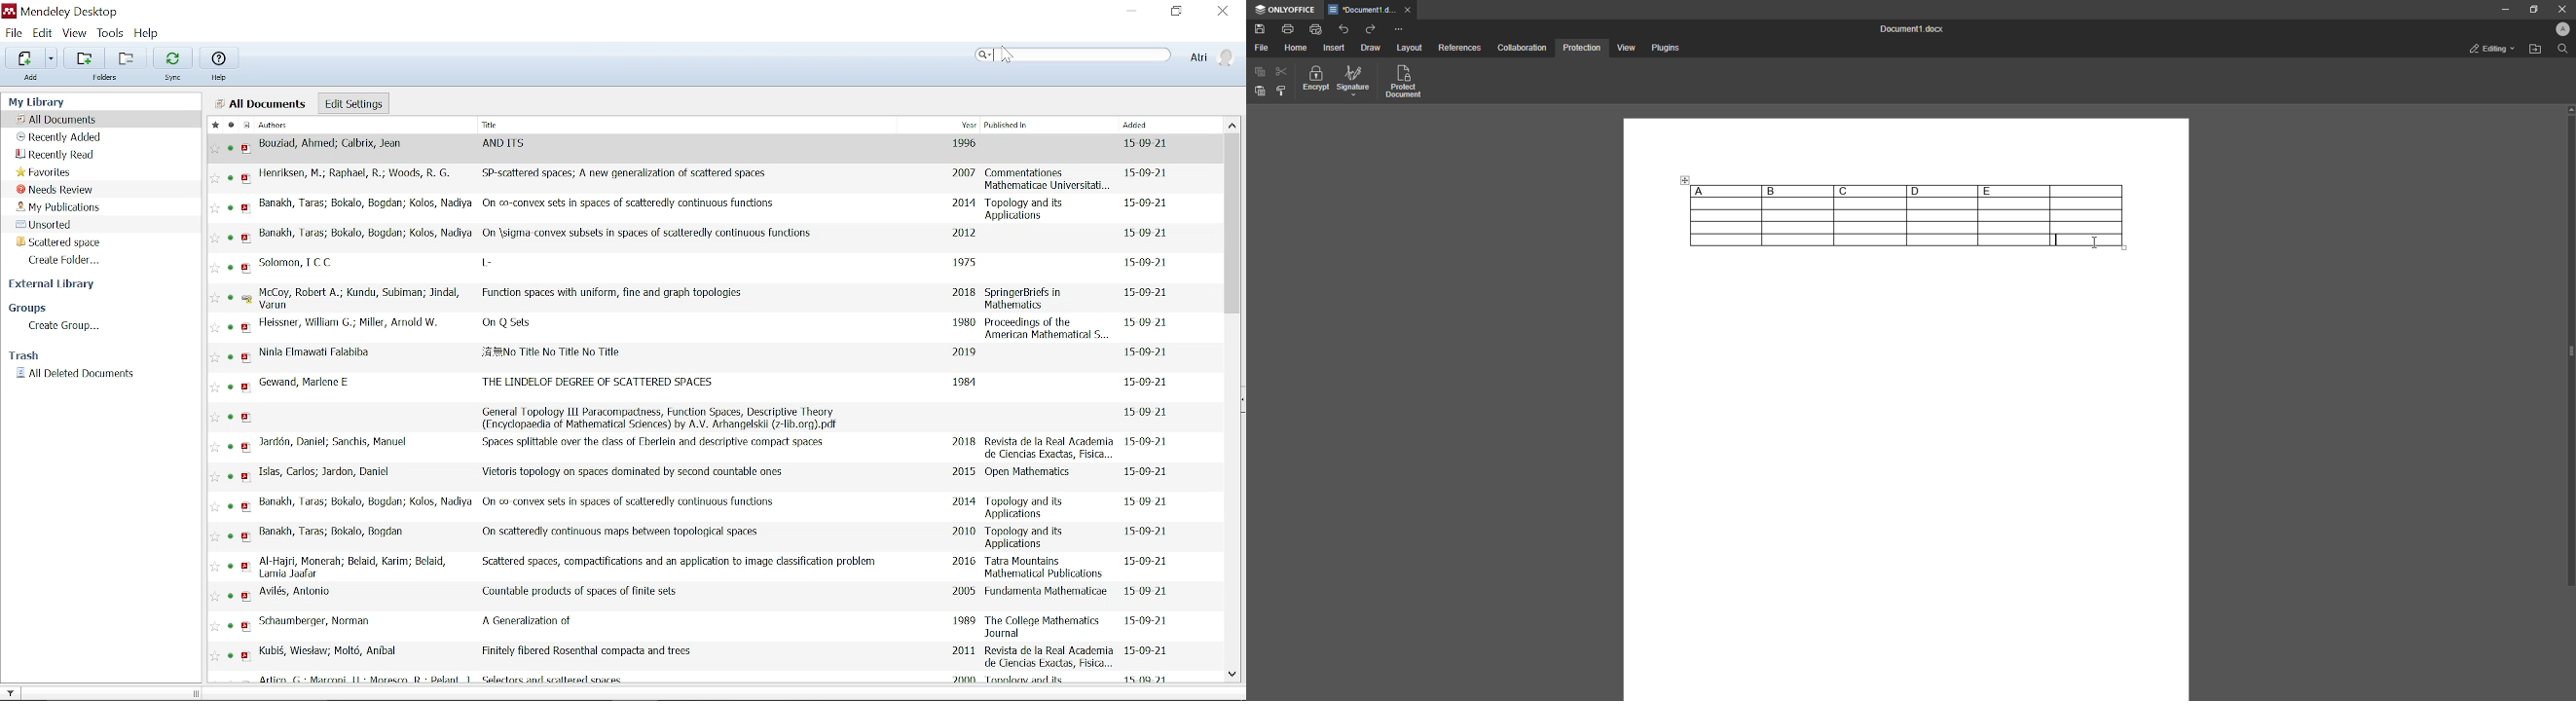 The image size is (2576, 728). Describe the element at coordinates (709, 178) in the screenshot. I see `Henriksen, M.; Raphael, R.; Woods, RG.  SP-scattered spaces; A new generalization of scattered spaces 2007 Commentationes Mathematicae Universitat, 15-09-21` at that location.